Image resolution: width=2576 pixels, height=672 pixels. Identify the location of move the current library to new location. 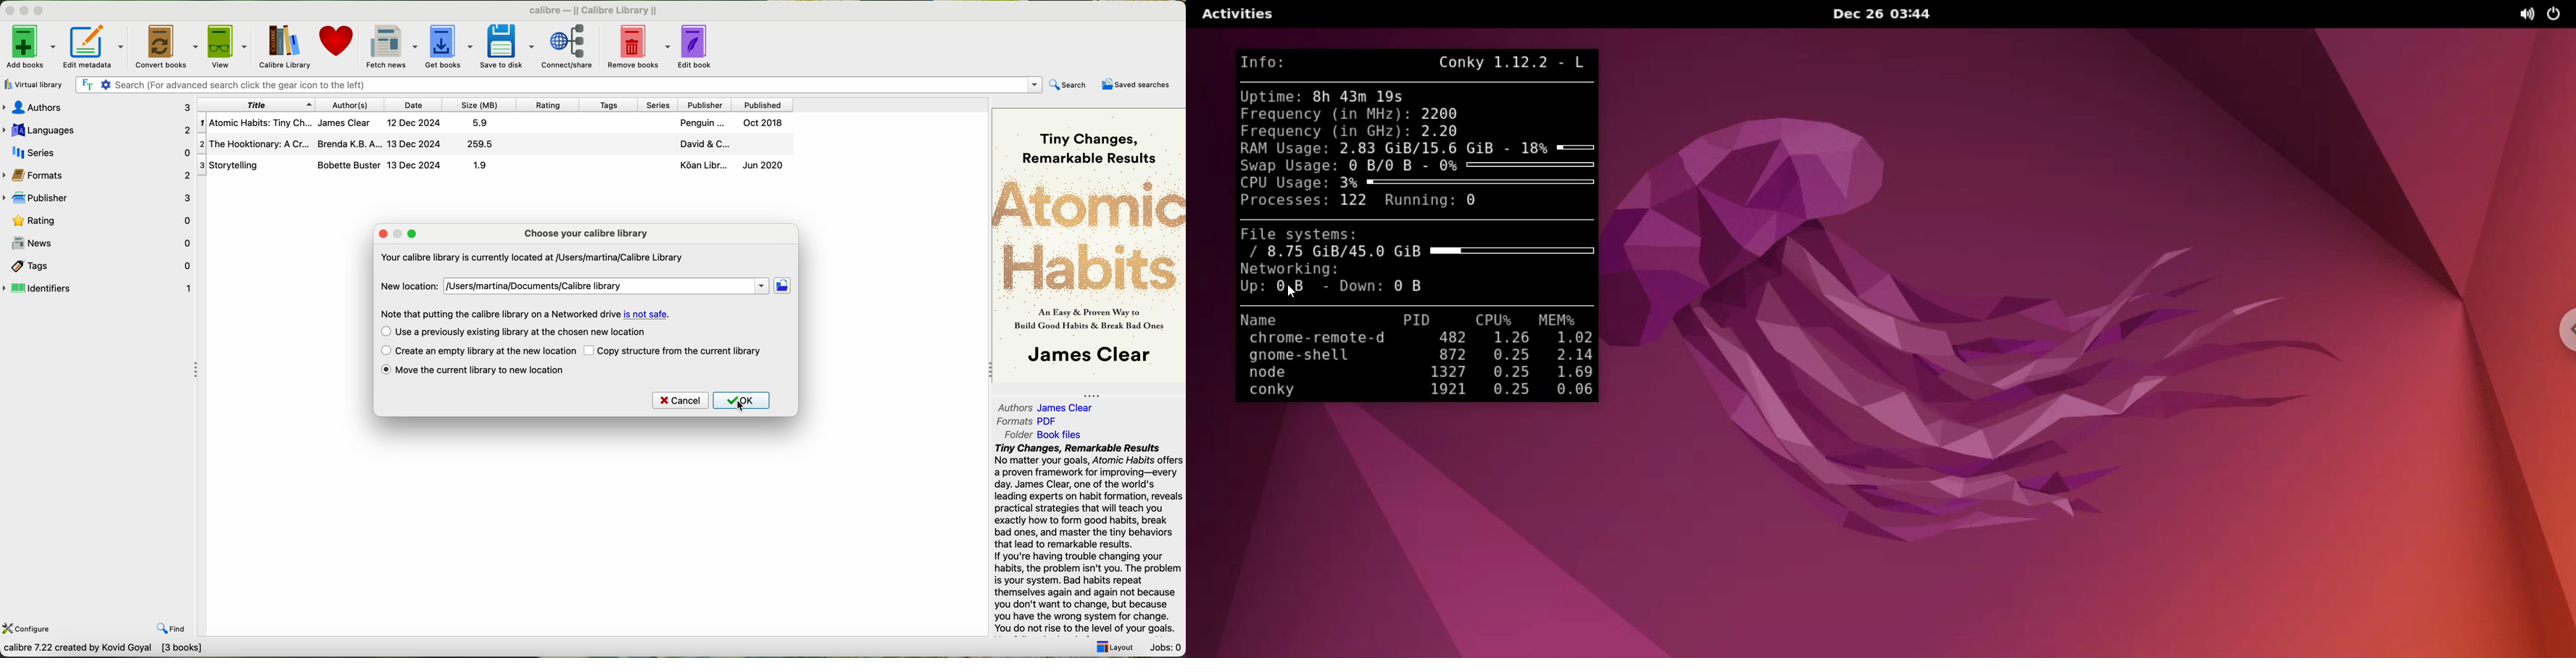
(486, 370).